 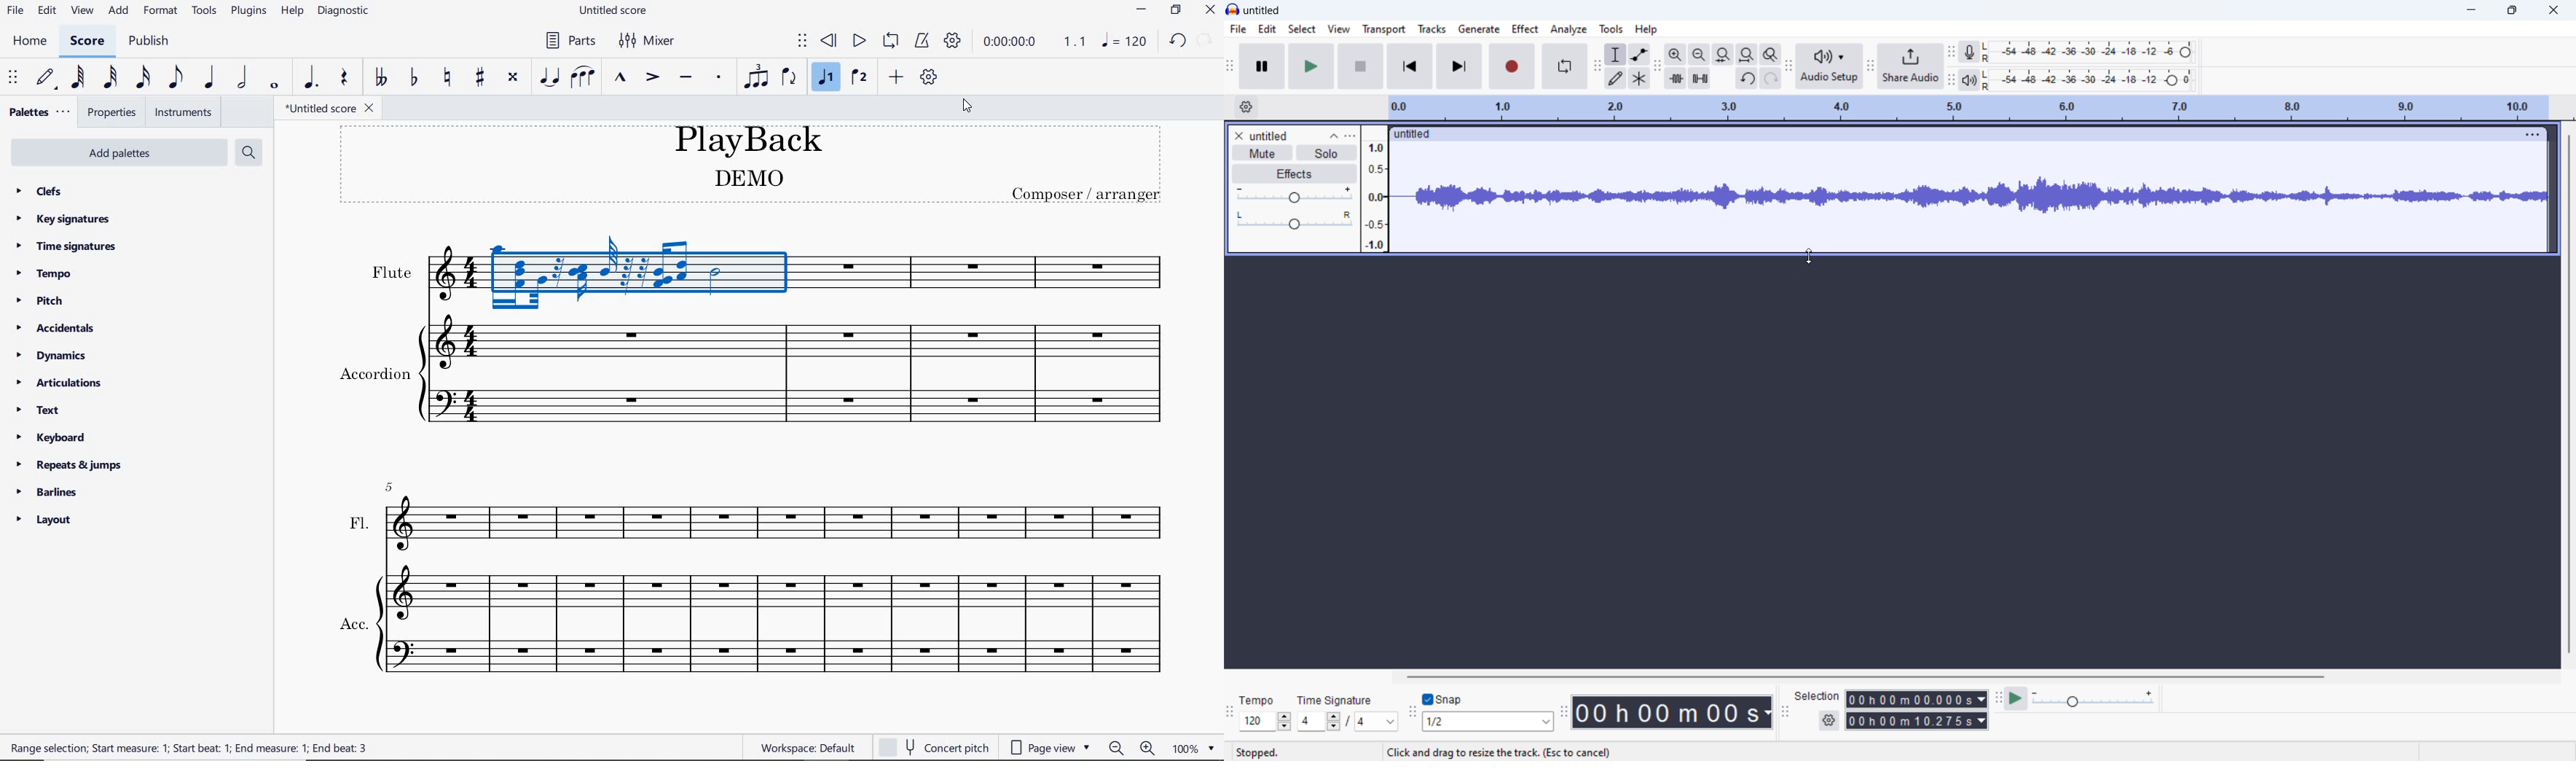 What do you see at coordinates (329, 108) in the screenshot?
I see `file name` at bounding box center [329, 108].